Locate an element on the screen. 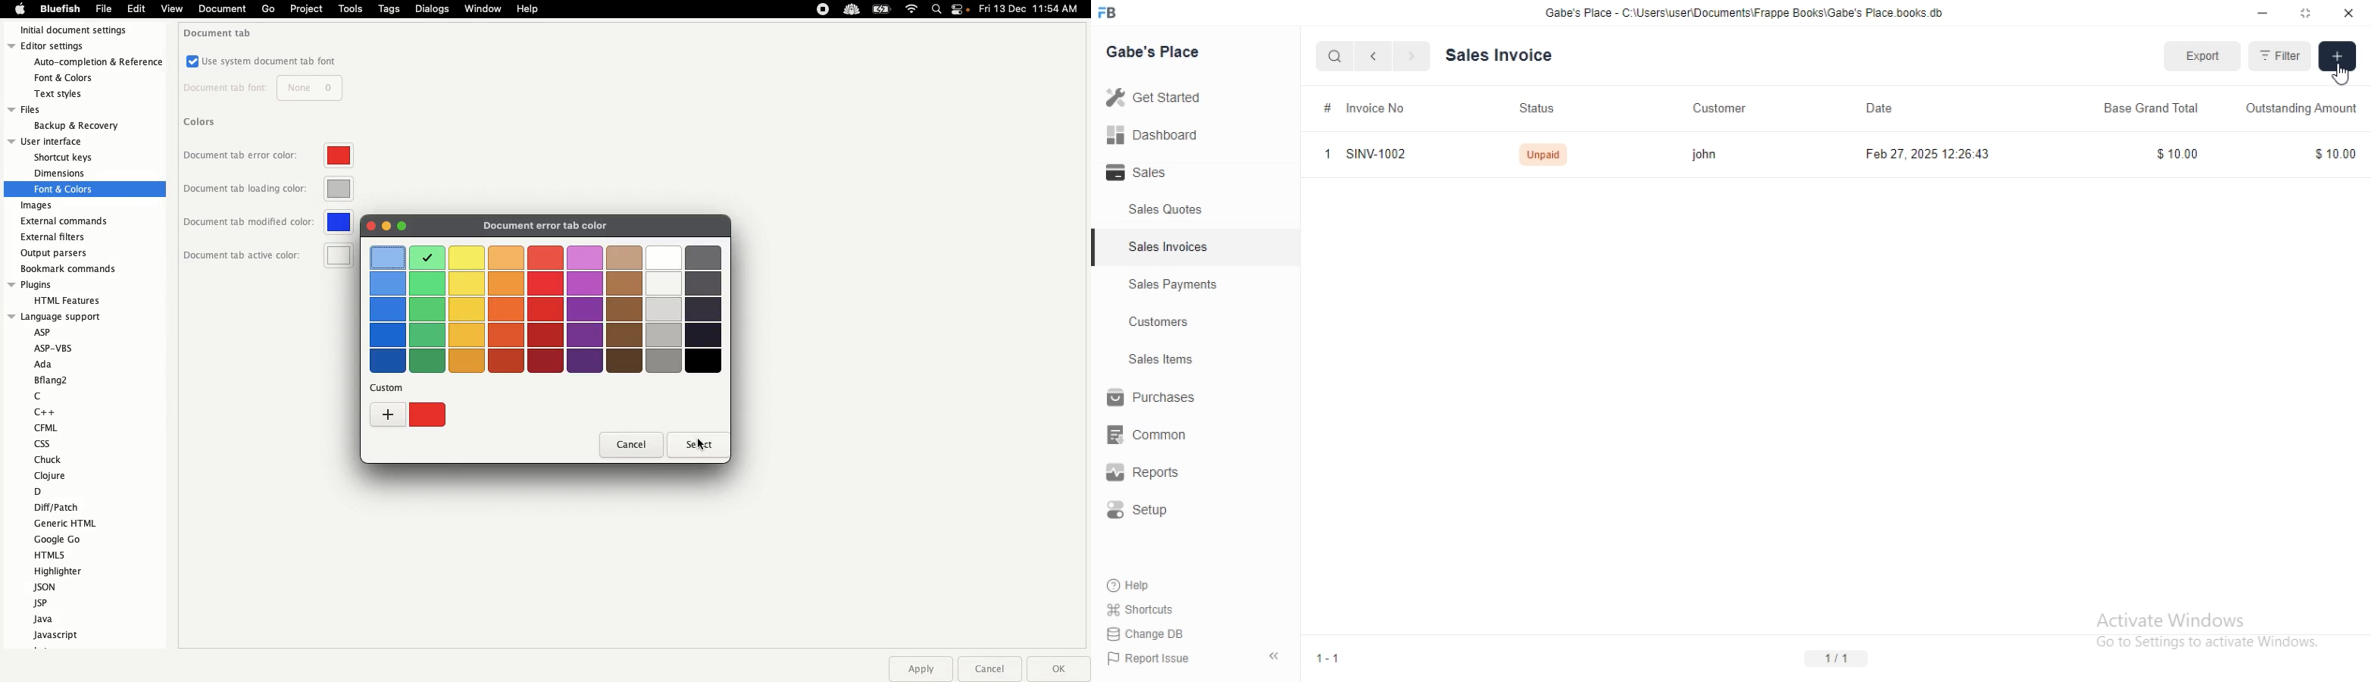  Edit is located at coordinates (136, 8).